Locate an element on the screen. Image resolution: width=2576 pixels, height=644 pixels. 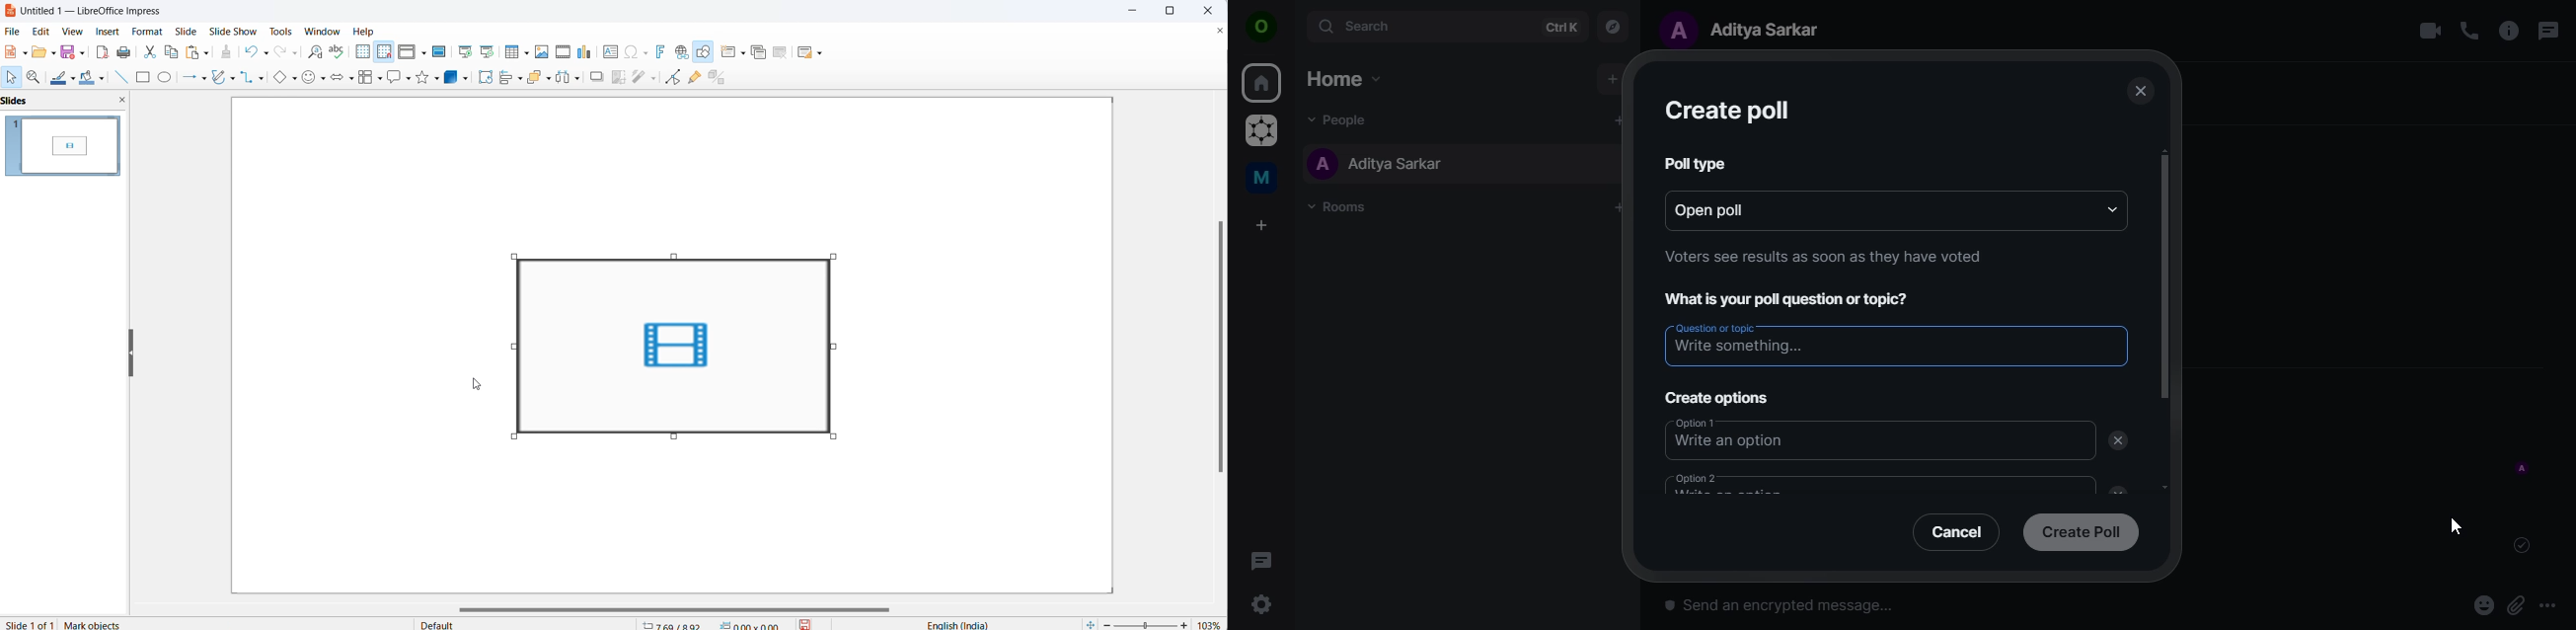
toggle endpoint edit mode is located at coordinates (677, 79).